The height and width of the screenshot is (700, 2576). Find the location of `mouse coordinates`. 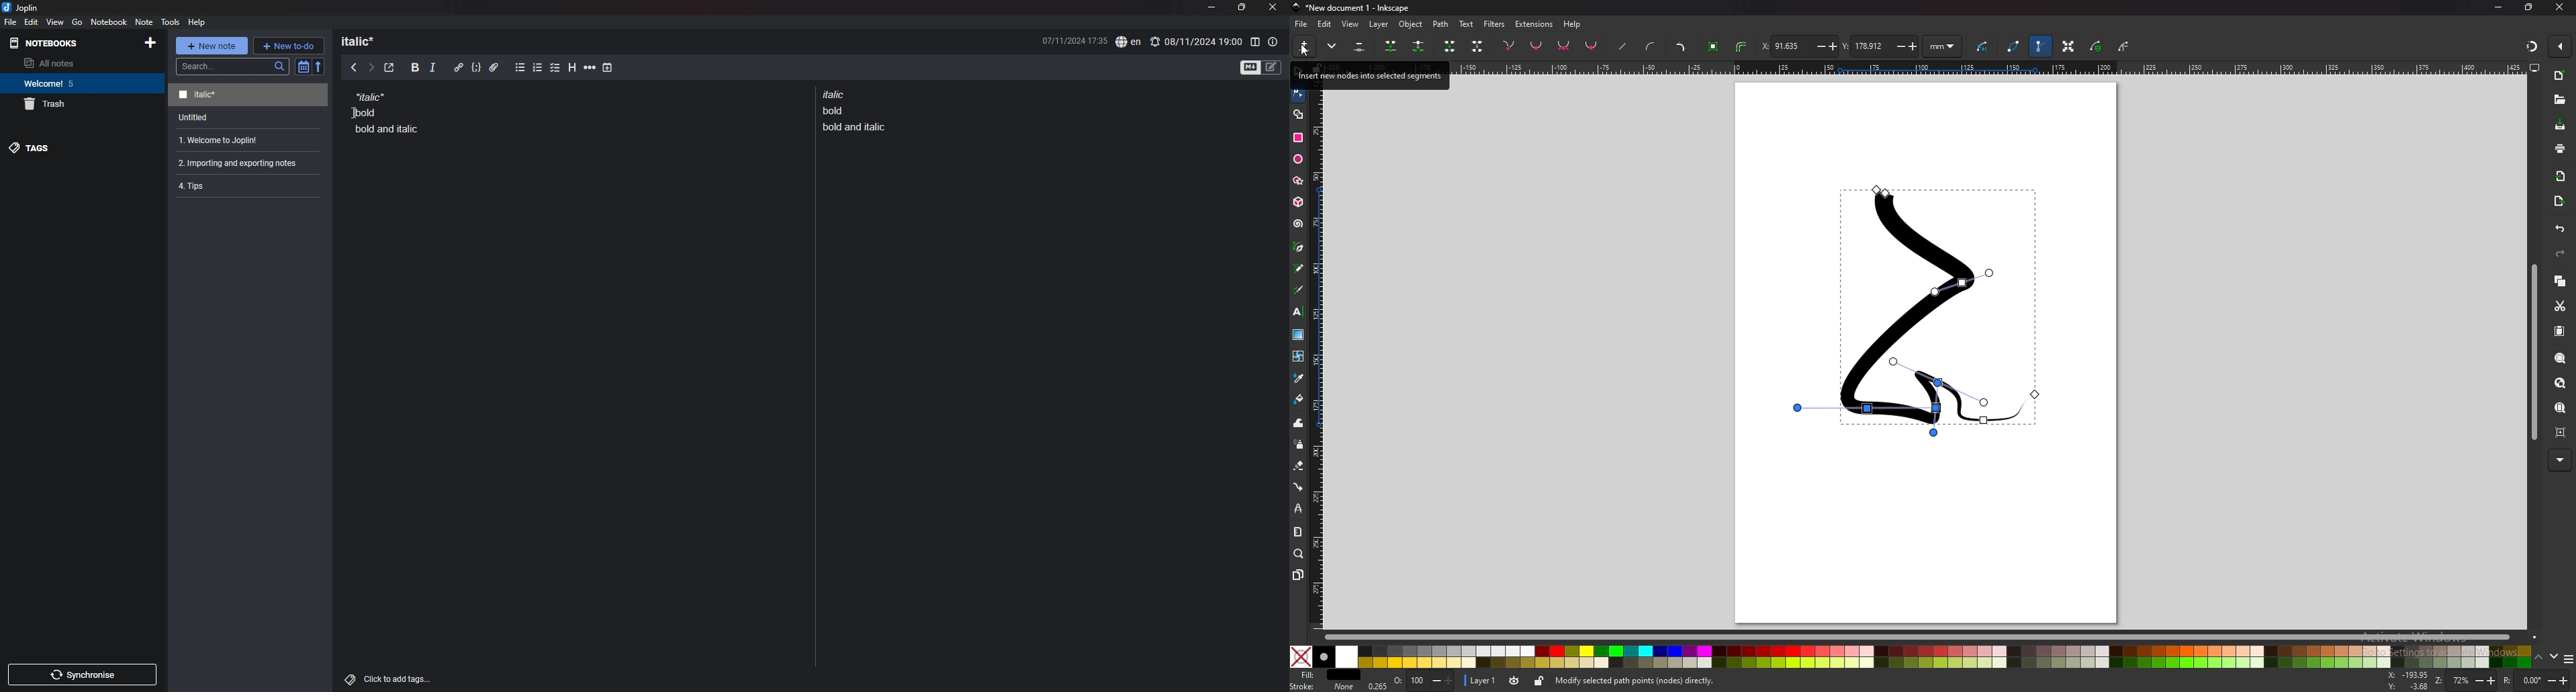

mouse coordinates is located at coordinates (2407, 681).